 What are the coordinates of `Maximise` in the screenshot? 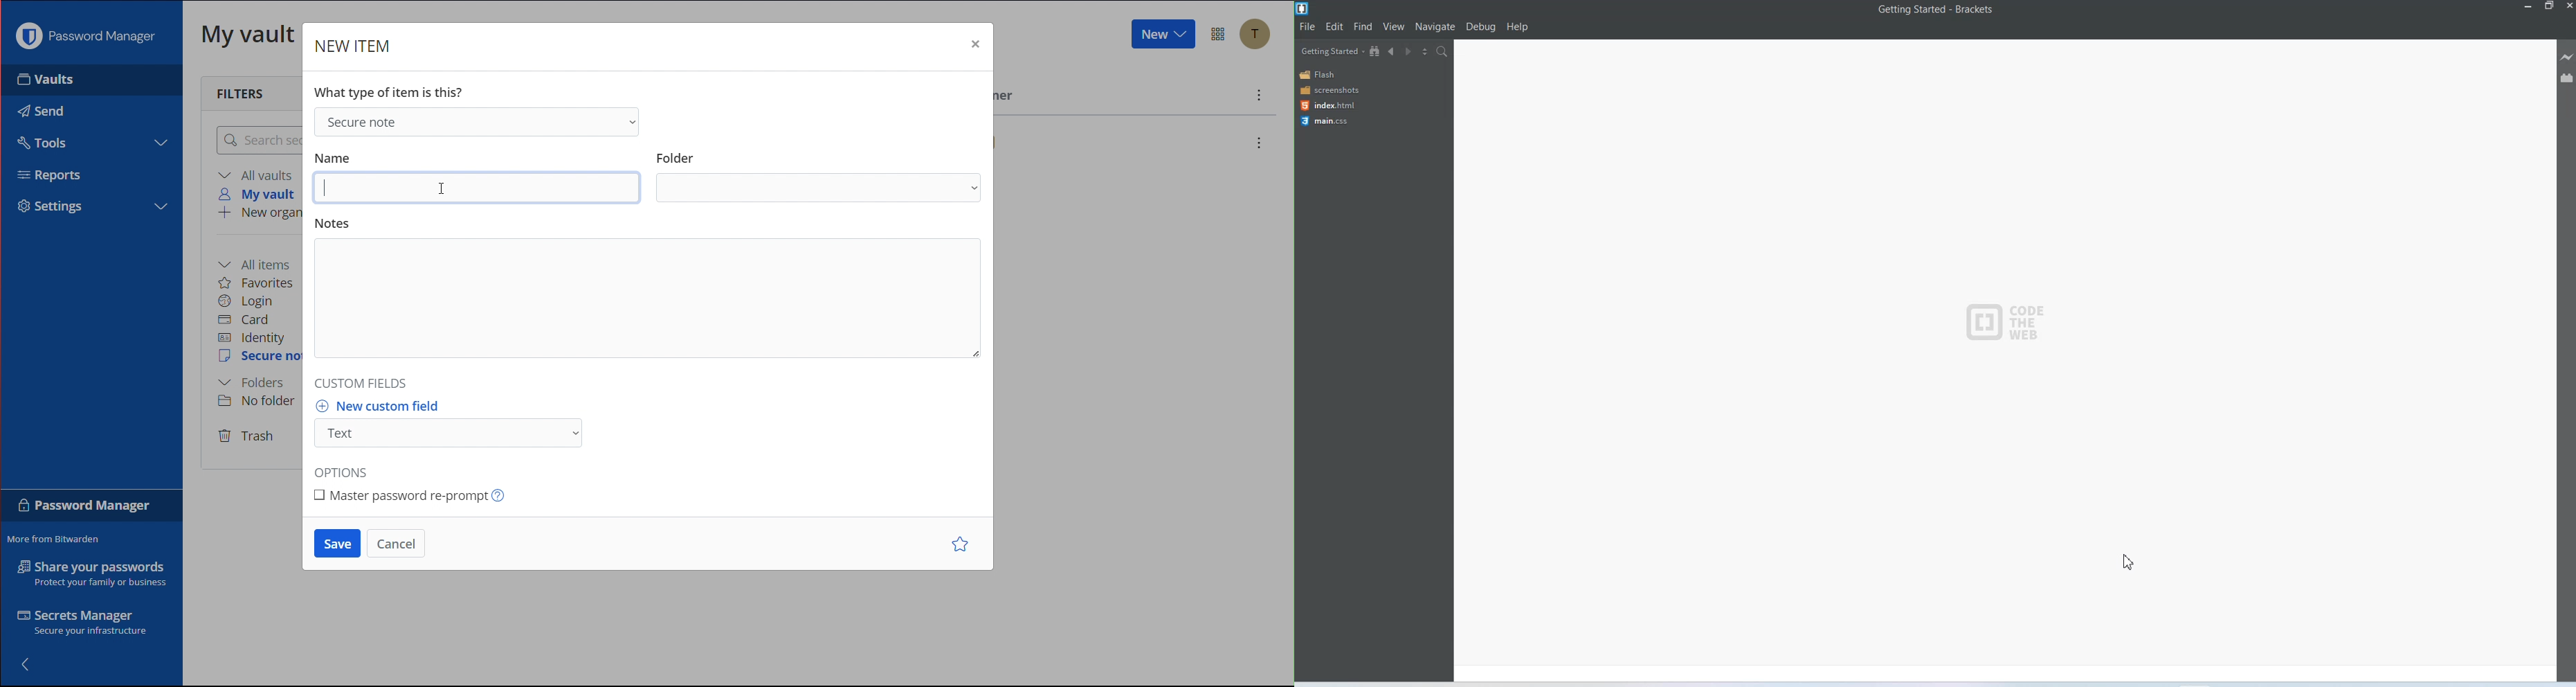 It's located at (2550, 6).